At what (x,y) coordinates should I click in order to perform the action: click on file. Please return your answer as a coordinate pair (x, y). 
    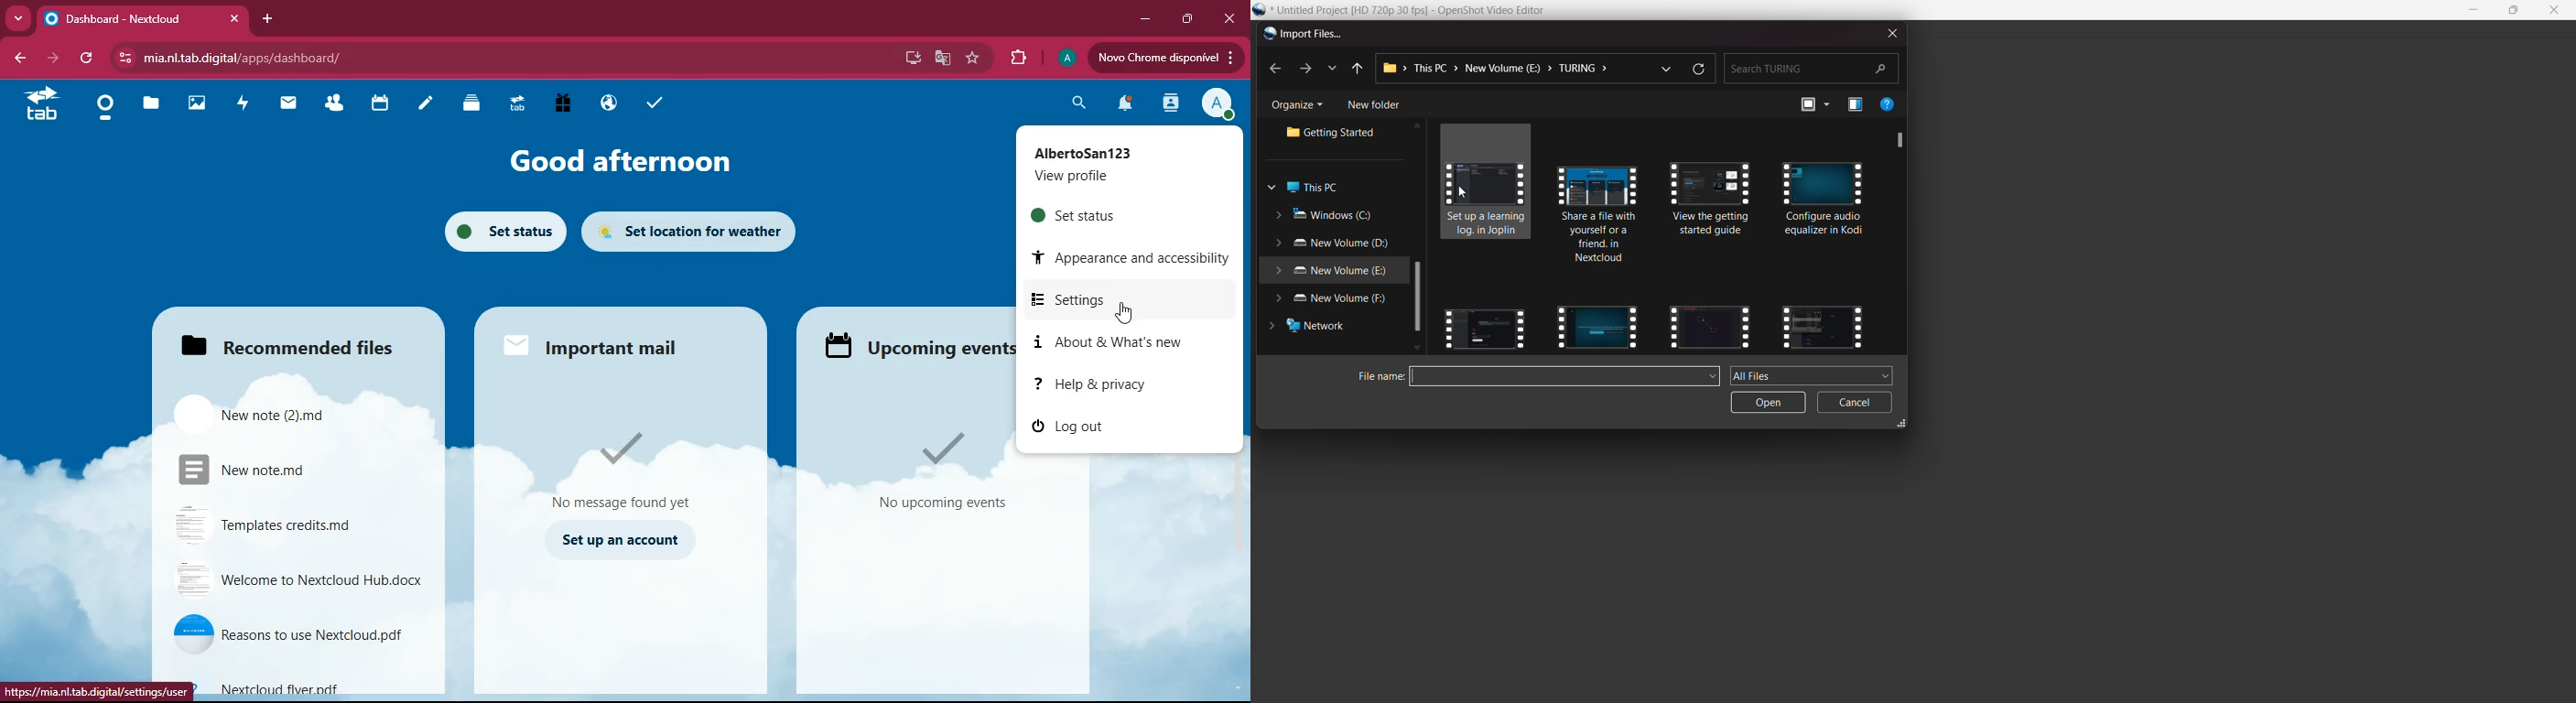
    Looking at the image, I should click on (289, 469).